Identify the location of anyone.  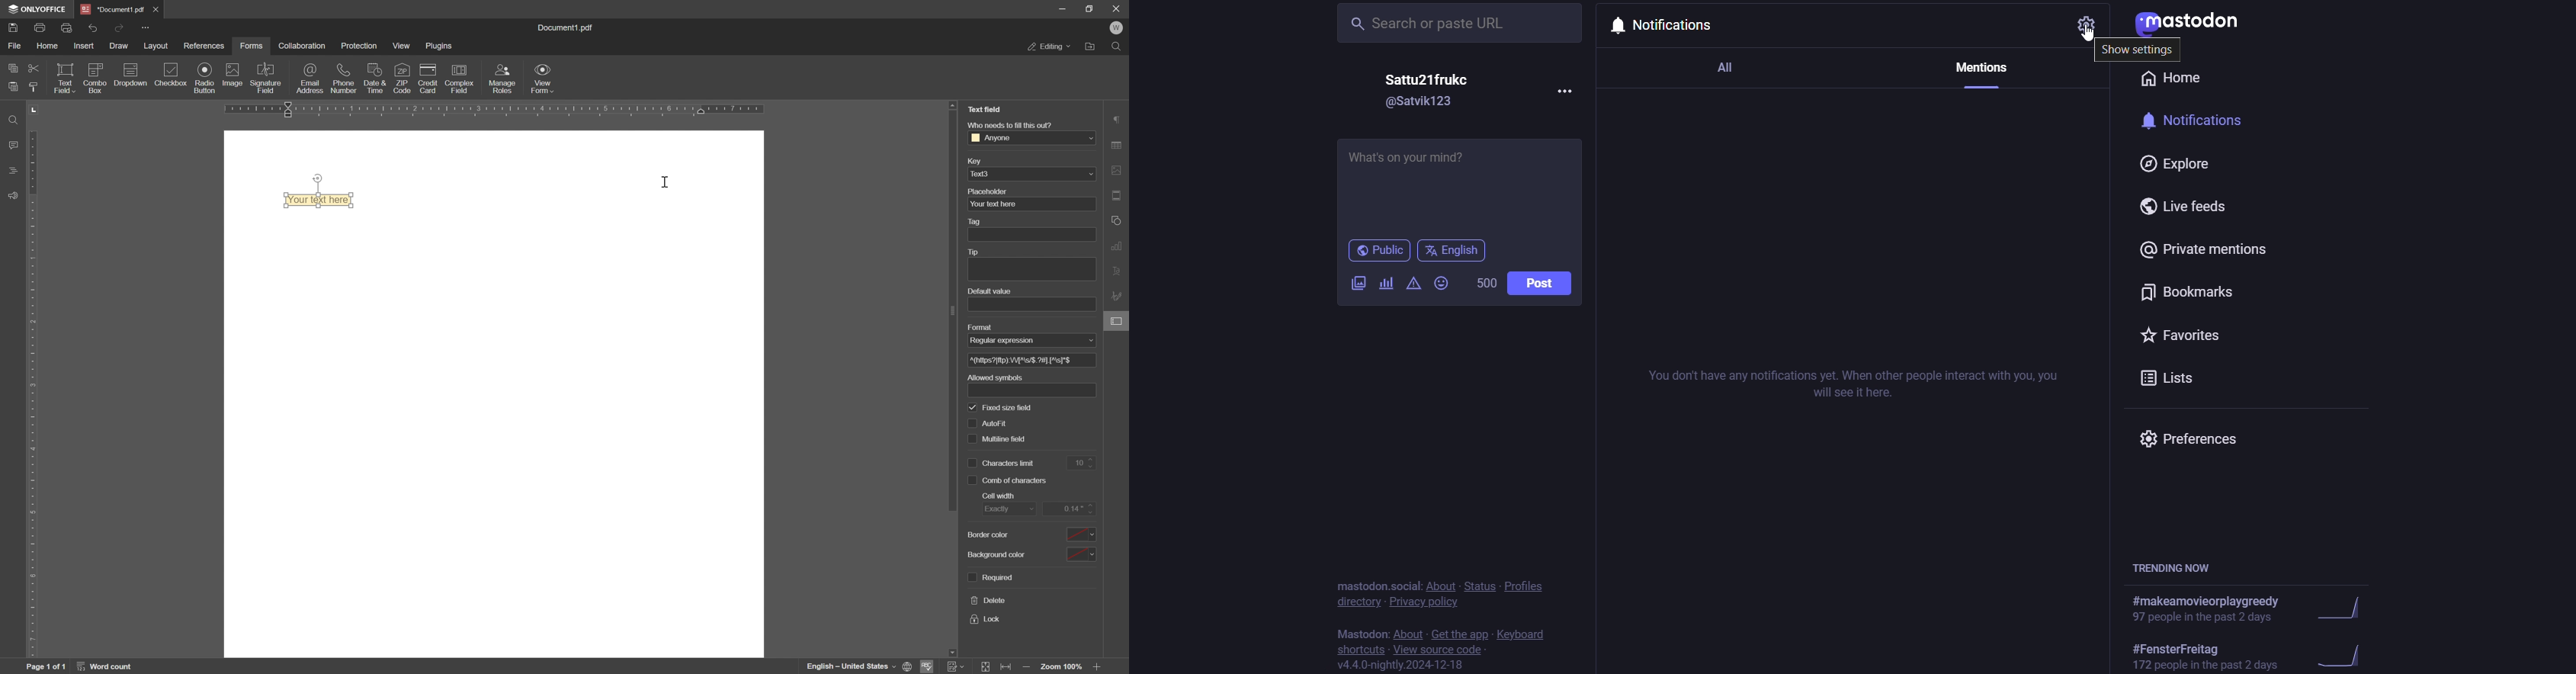
(996, 138).